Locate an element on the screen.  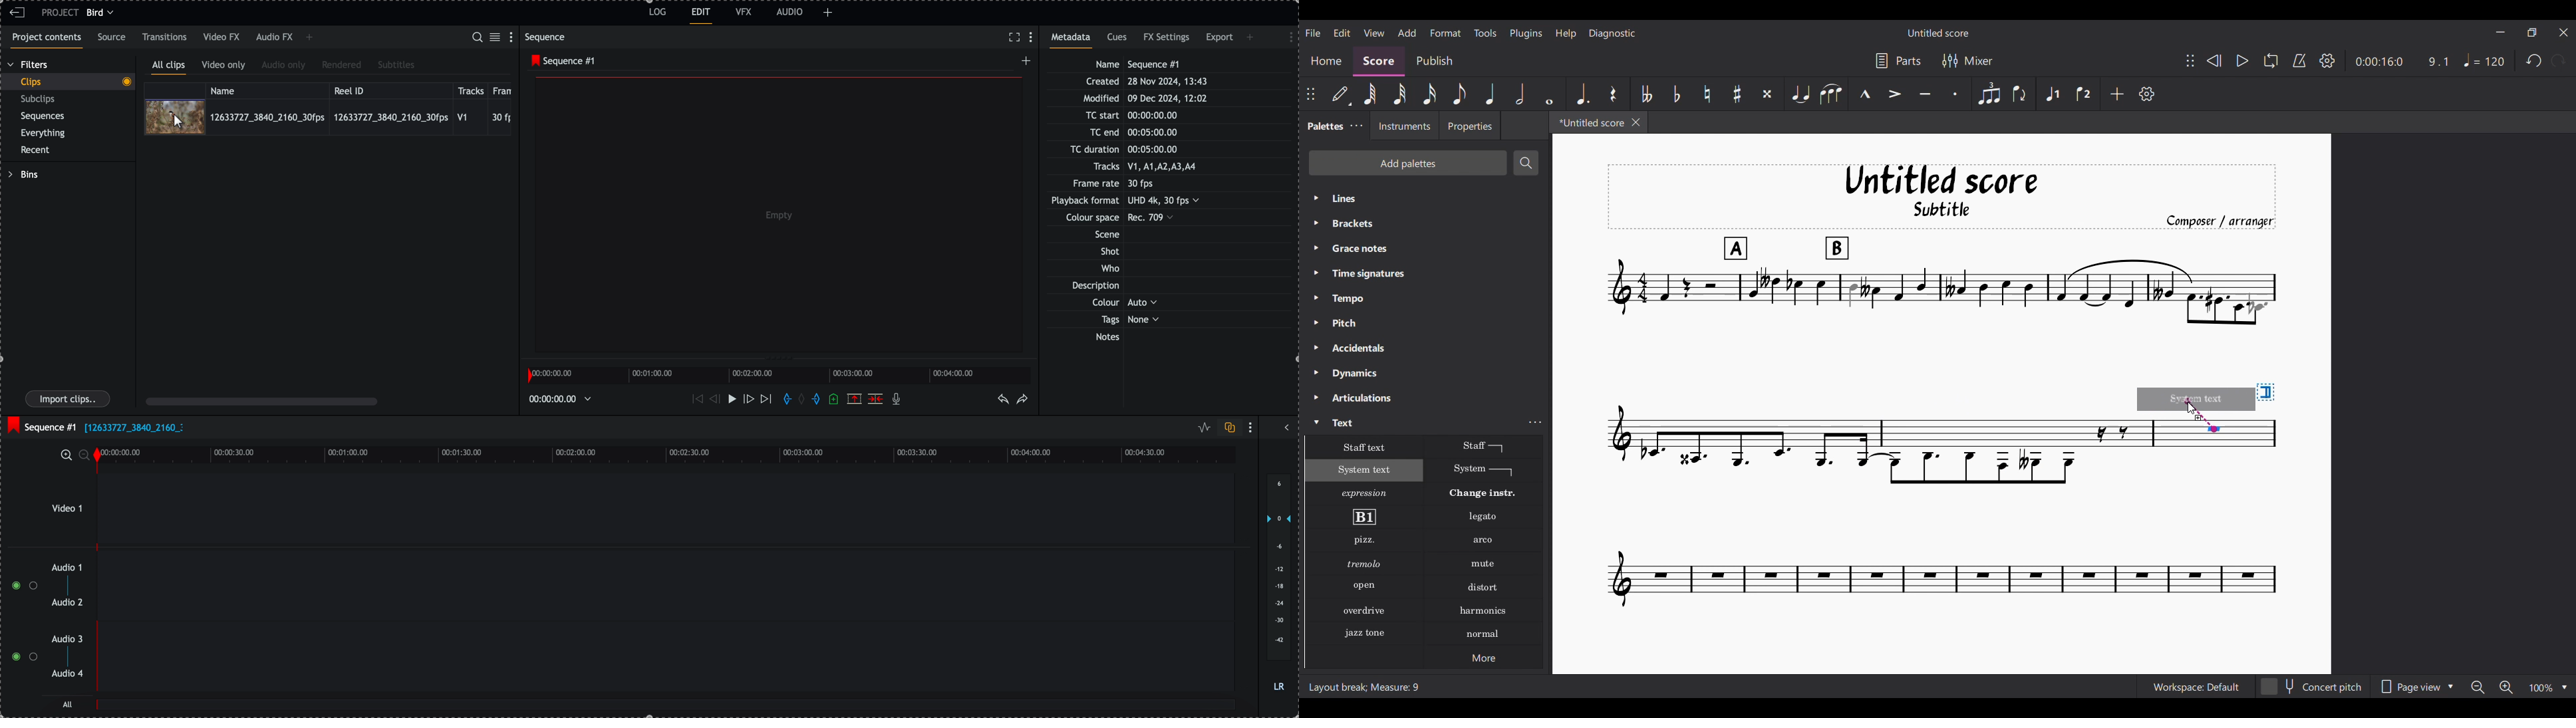
play is located at coordinates (729, 400).